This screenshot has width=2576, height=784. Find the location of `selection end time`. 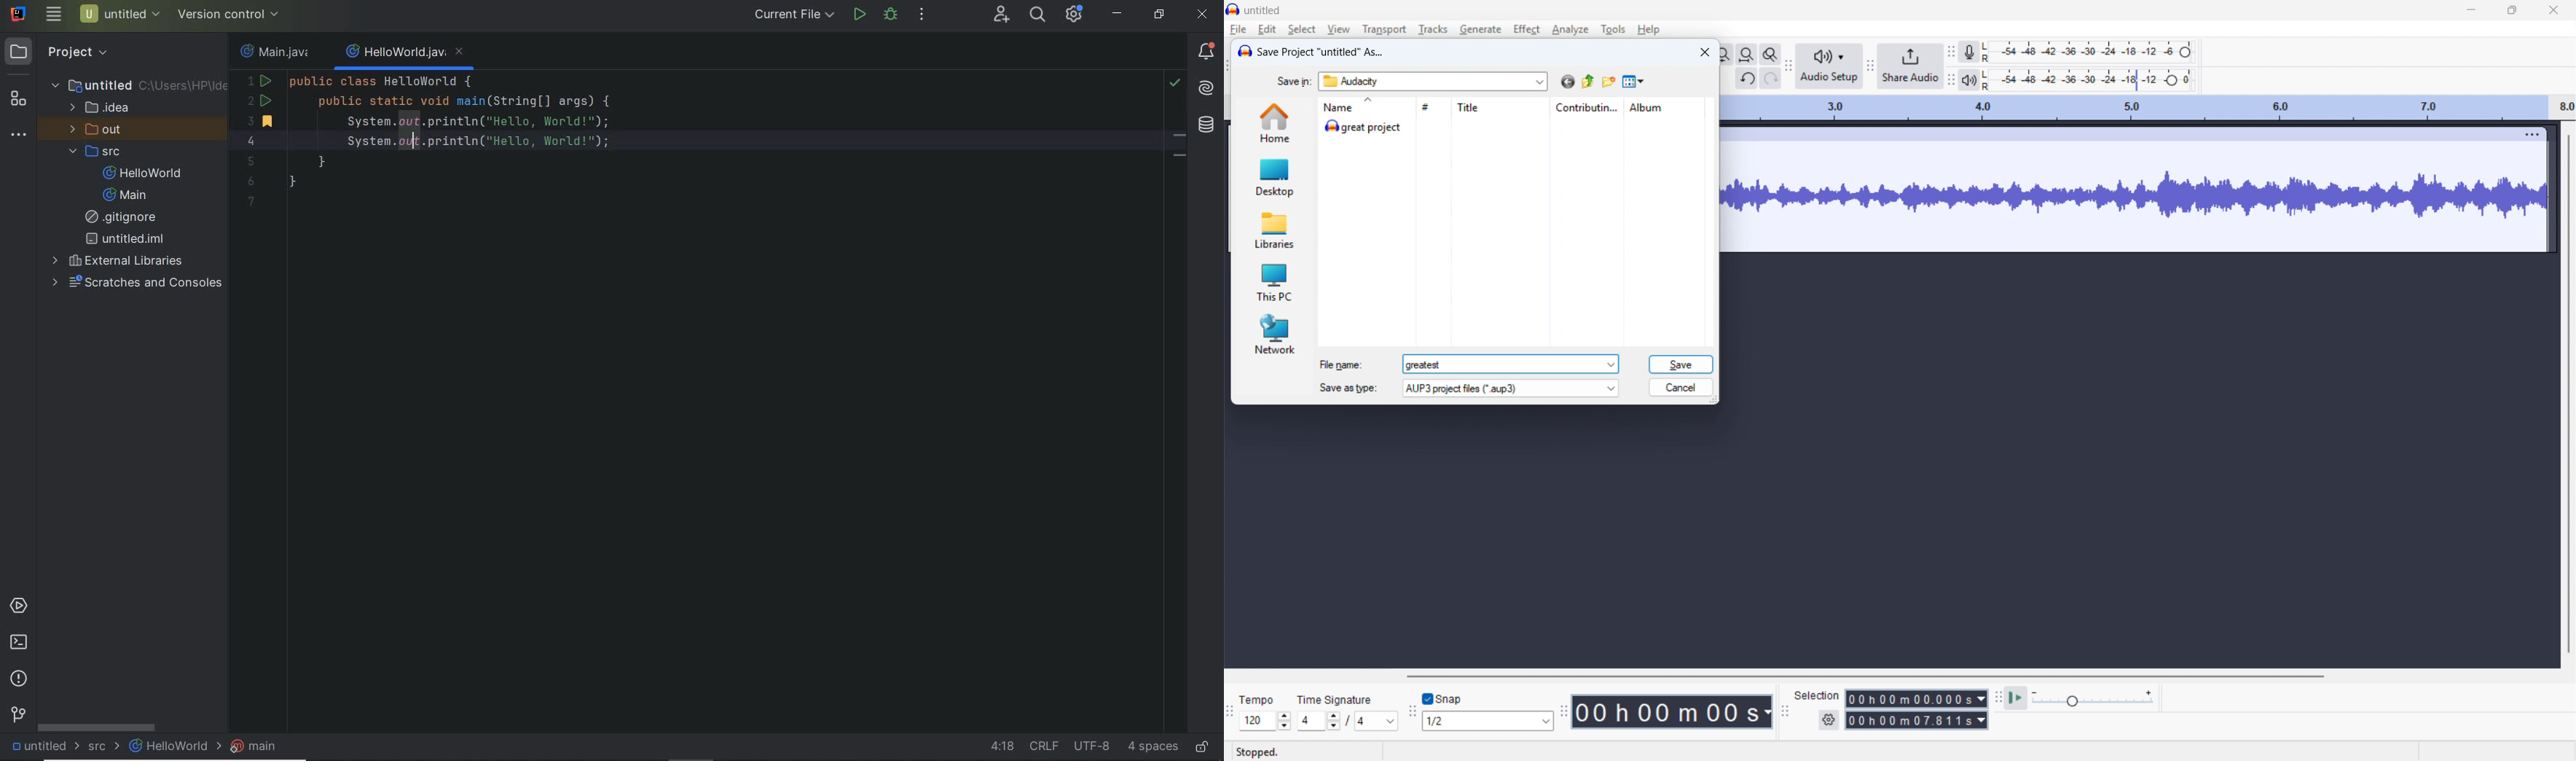

selection end time is located at coordinates (1916, 721).